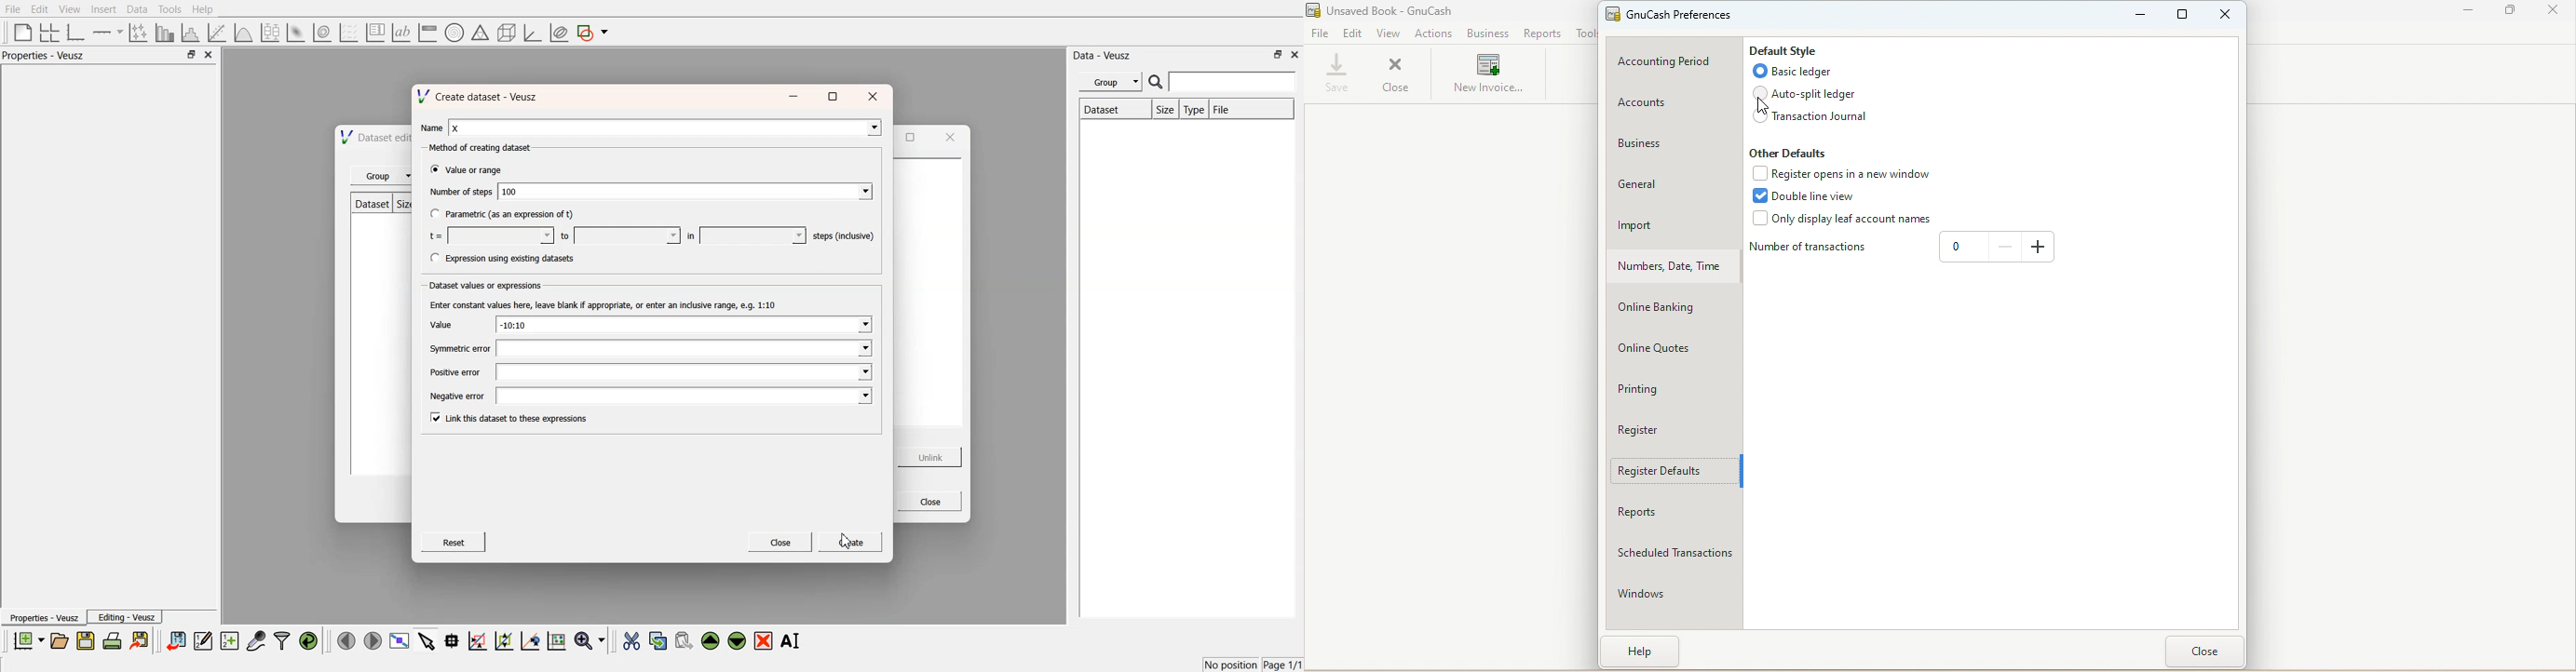 This screenshot has width=2576, height=672. Describe the element at coordinates (1673, 349) in the screenshot. I see `Online quotes` at that location.